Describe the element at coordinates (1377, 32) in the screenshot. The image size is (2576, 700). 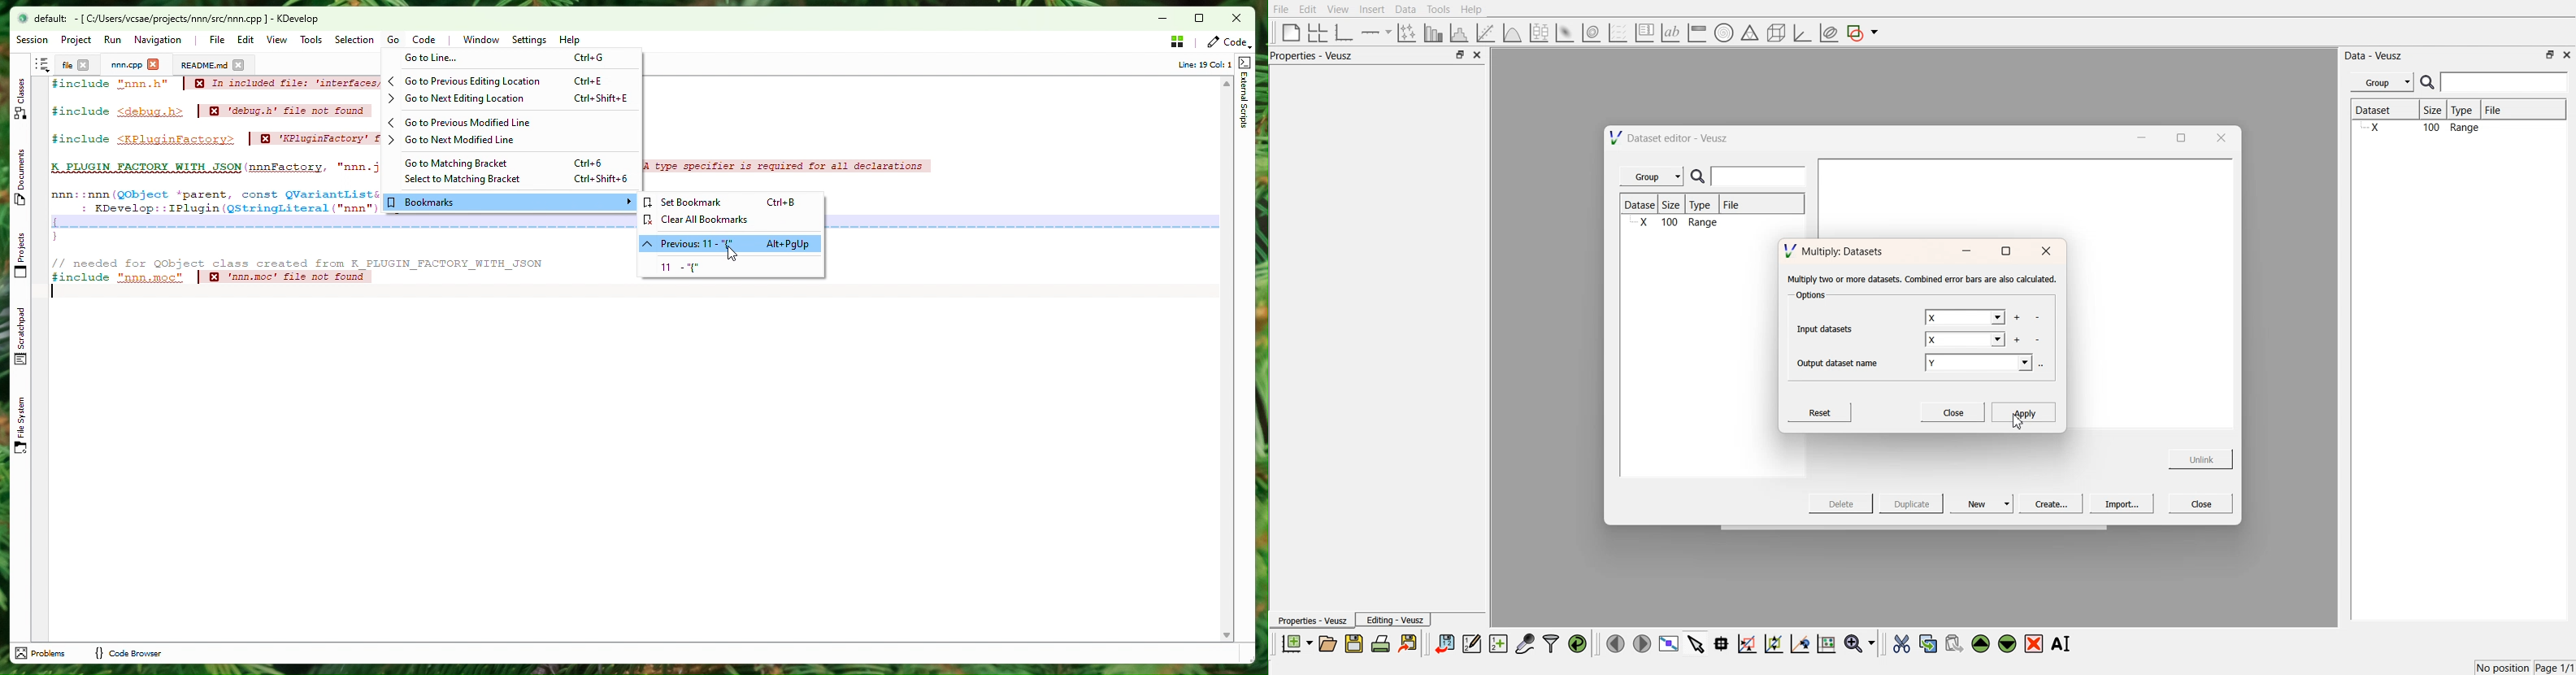
I see `add an axis` at that location.